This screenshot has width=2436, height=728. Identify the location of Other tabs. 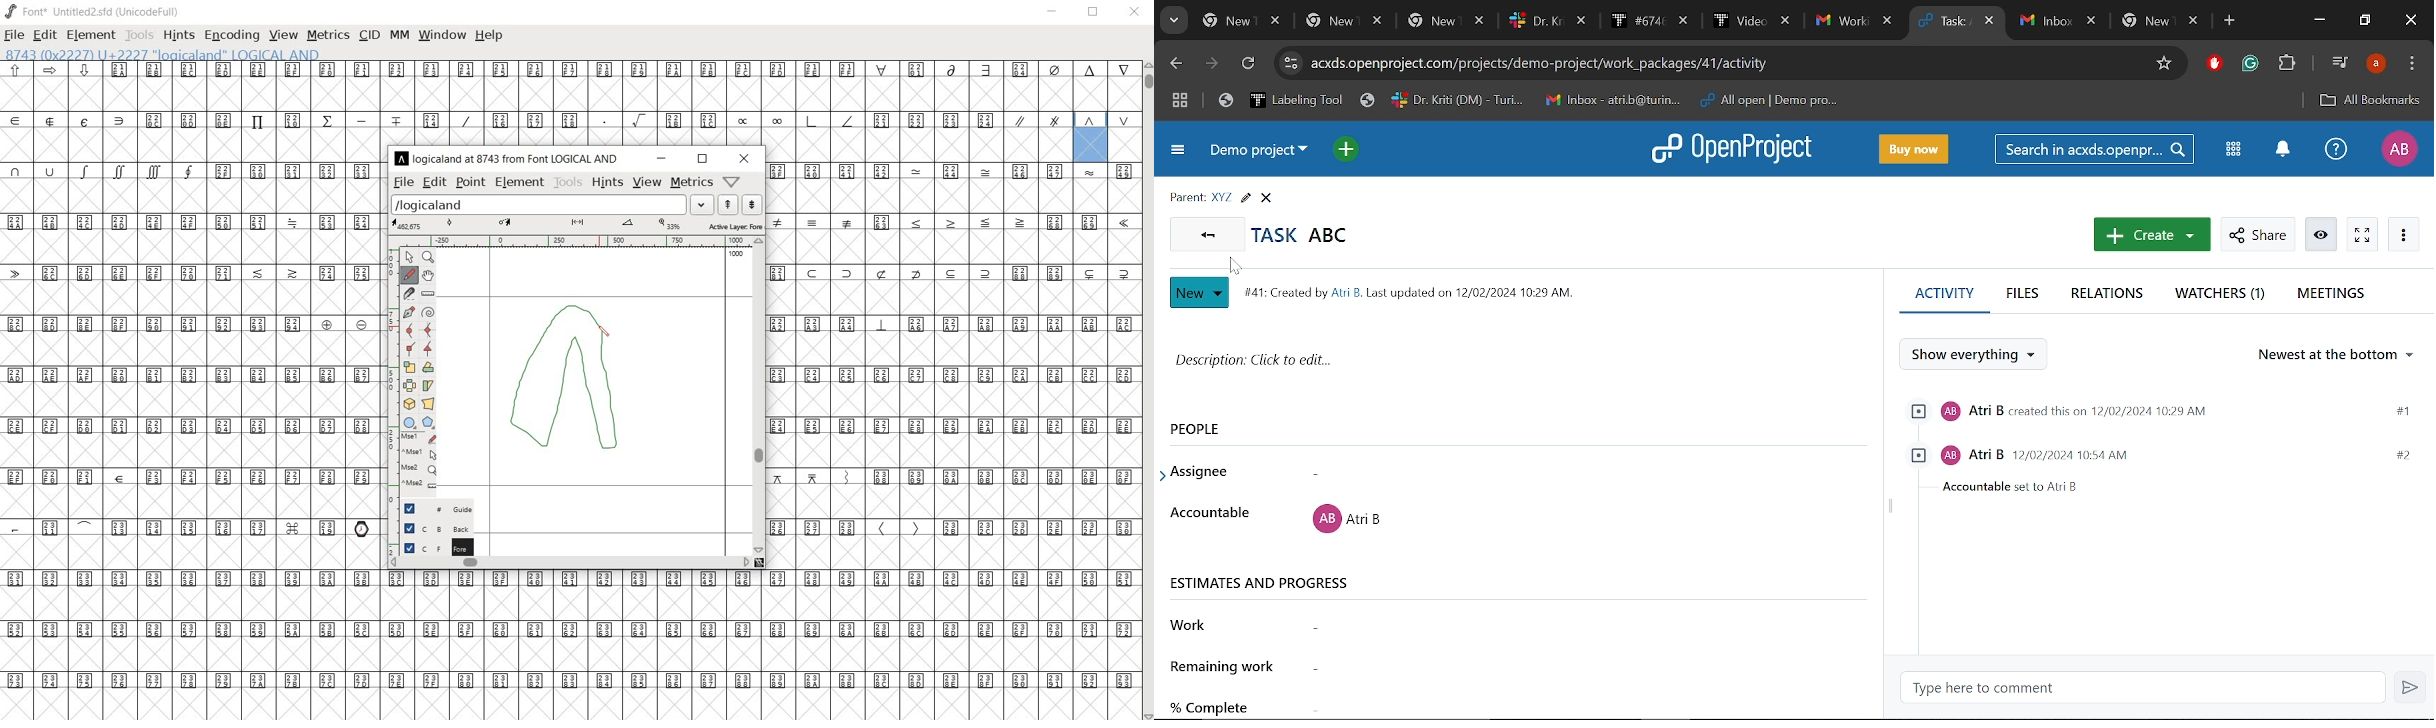
(2113, 21).